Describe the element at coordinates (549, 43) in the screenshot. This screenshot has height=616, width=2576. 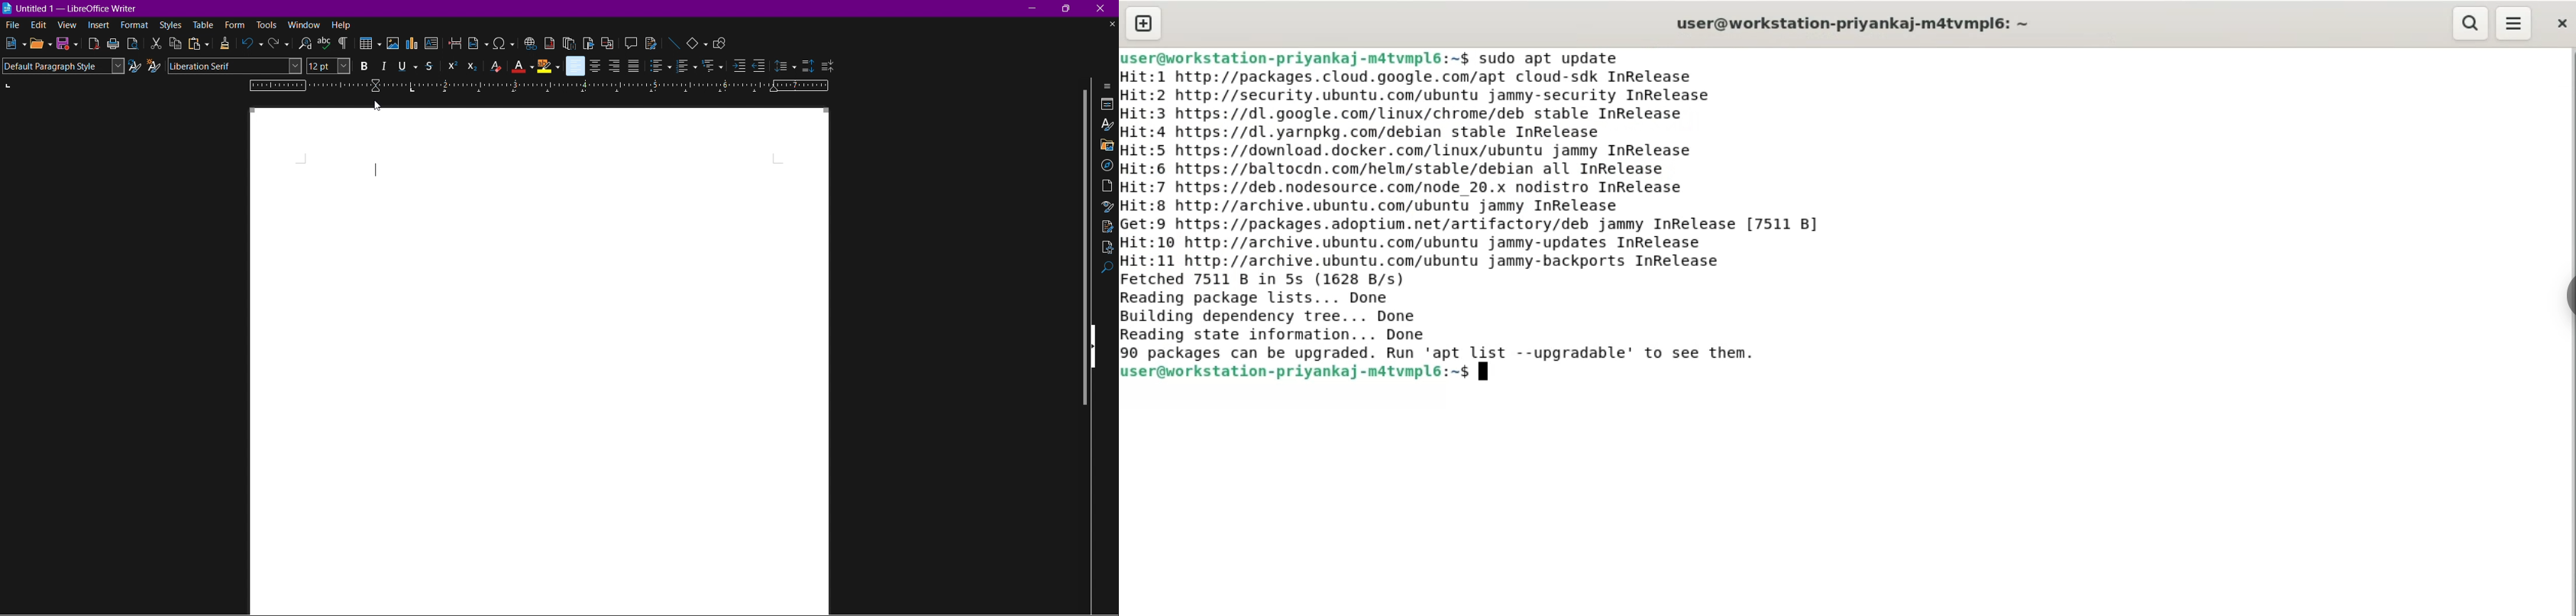
I see `Insert Footnote` at that location.